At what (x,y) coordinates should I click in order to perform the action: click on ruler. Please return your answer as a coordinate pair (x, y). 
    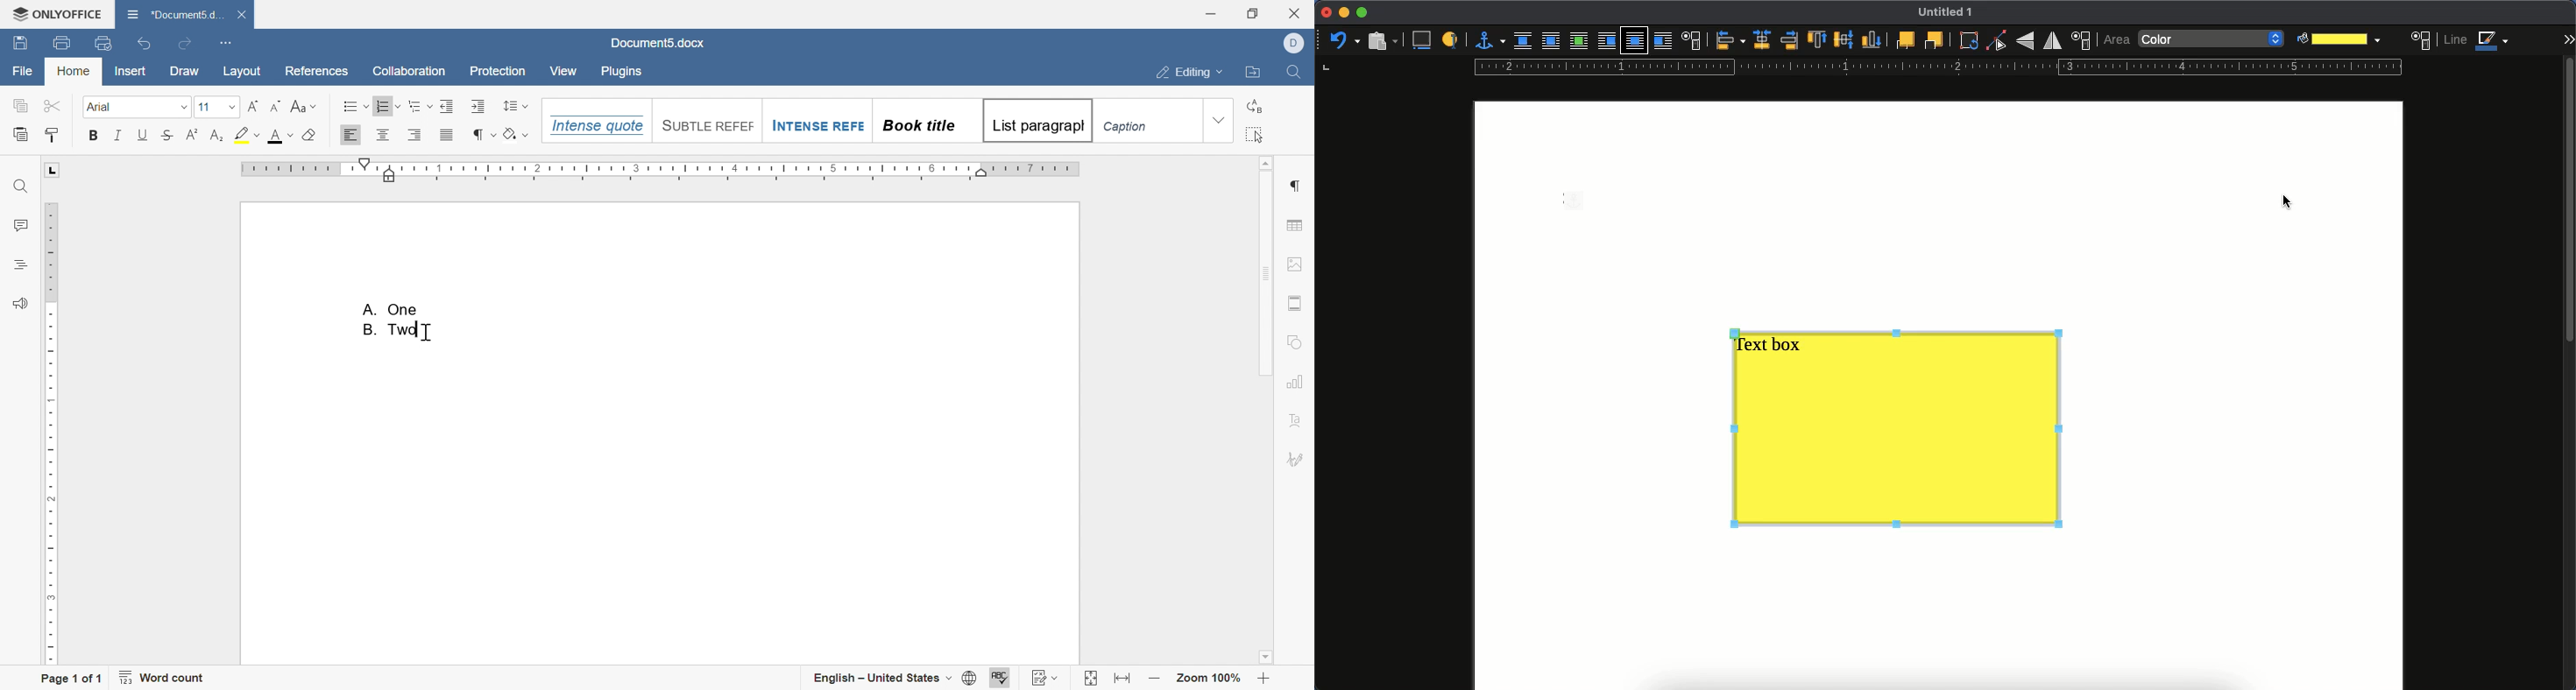
    Looking at the image, I should click on (53, 433).